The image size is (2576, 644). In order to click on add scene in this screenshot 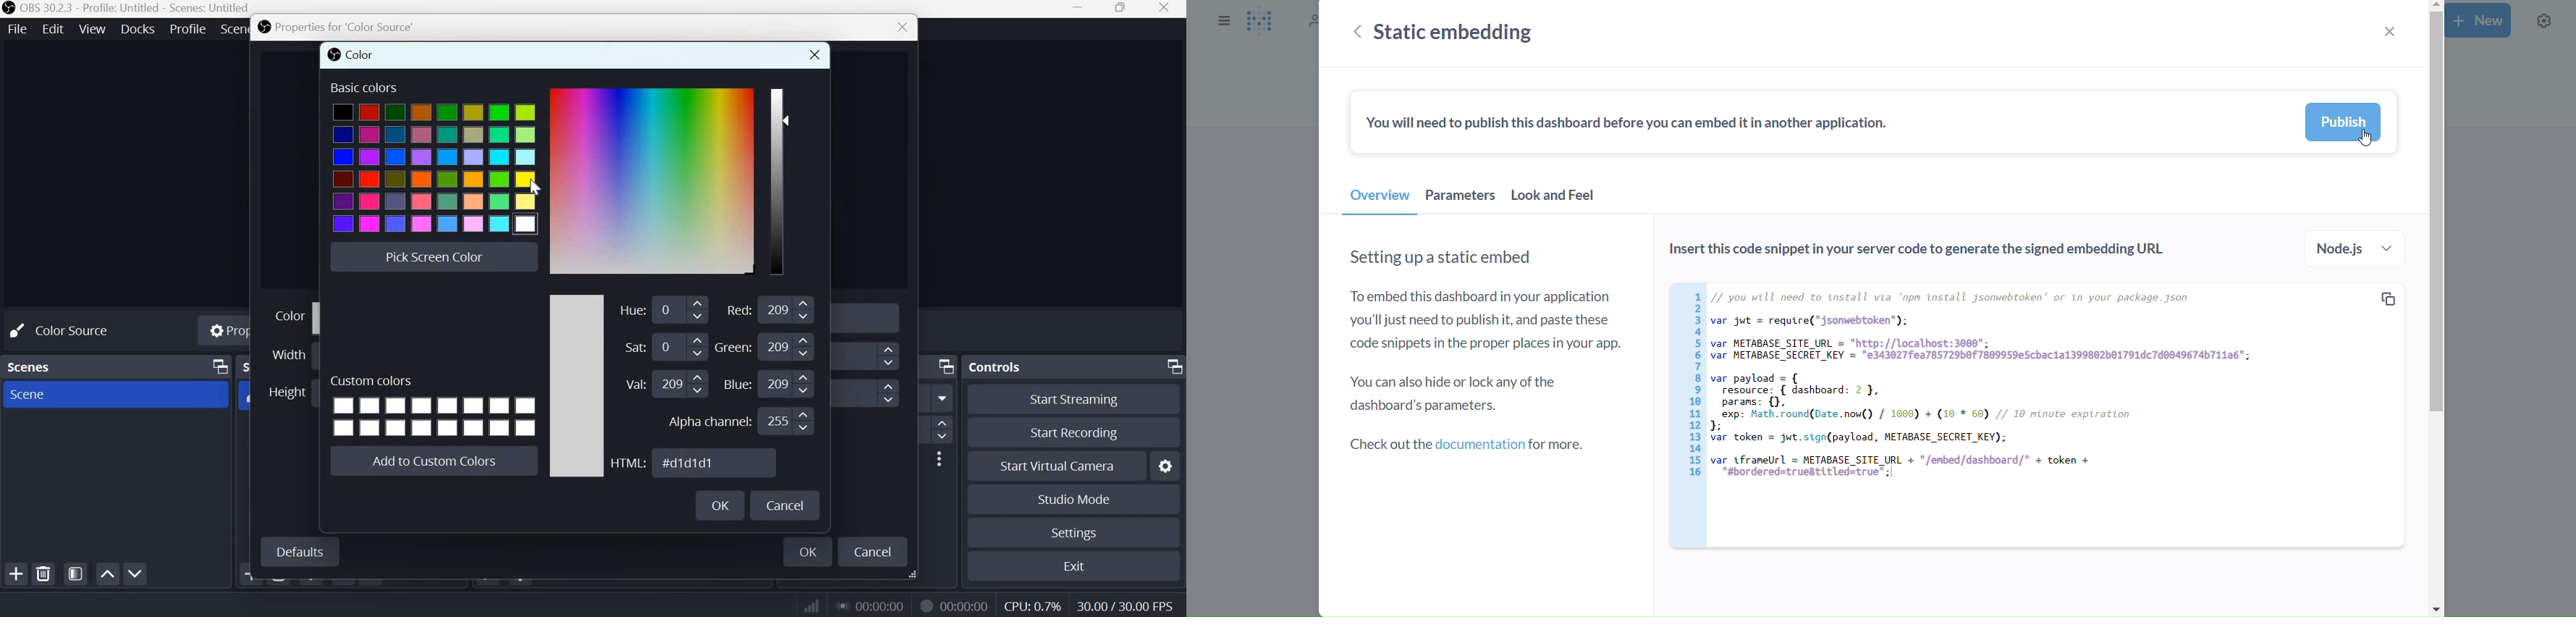, I will do `click(16, 574)`.